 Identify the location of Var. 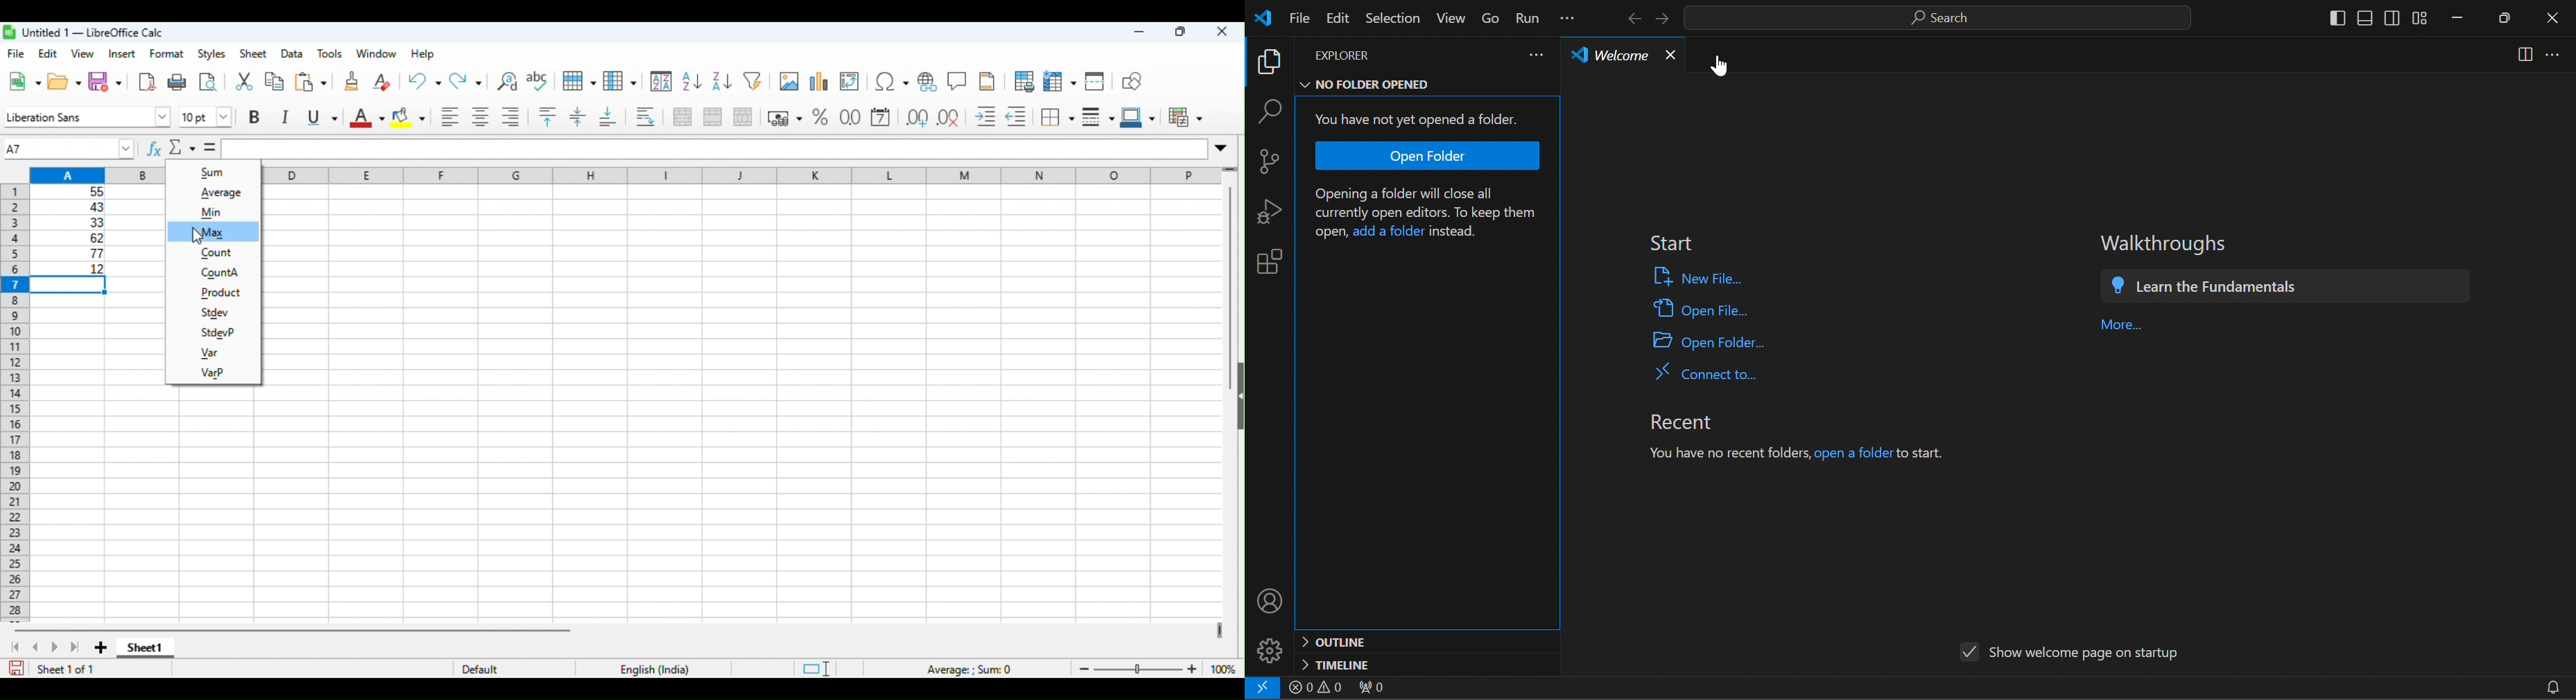
(211, 353).